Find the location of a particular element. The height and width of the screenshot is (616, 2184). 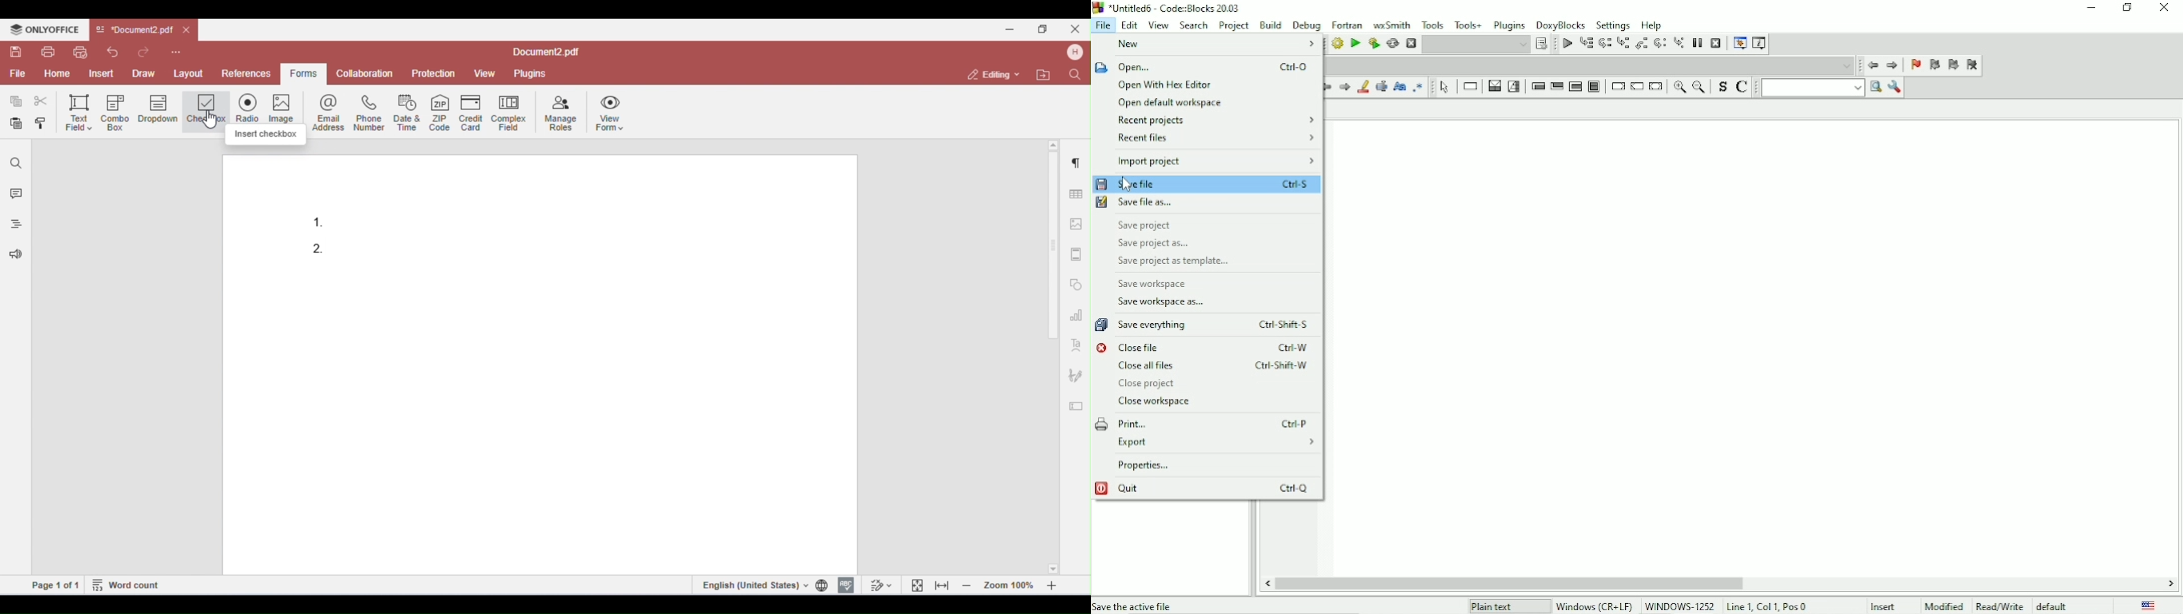

Selection is located at coordinates (1515, 86).